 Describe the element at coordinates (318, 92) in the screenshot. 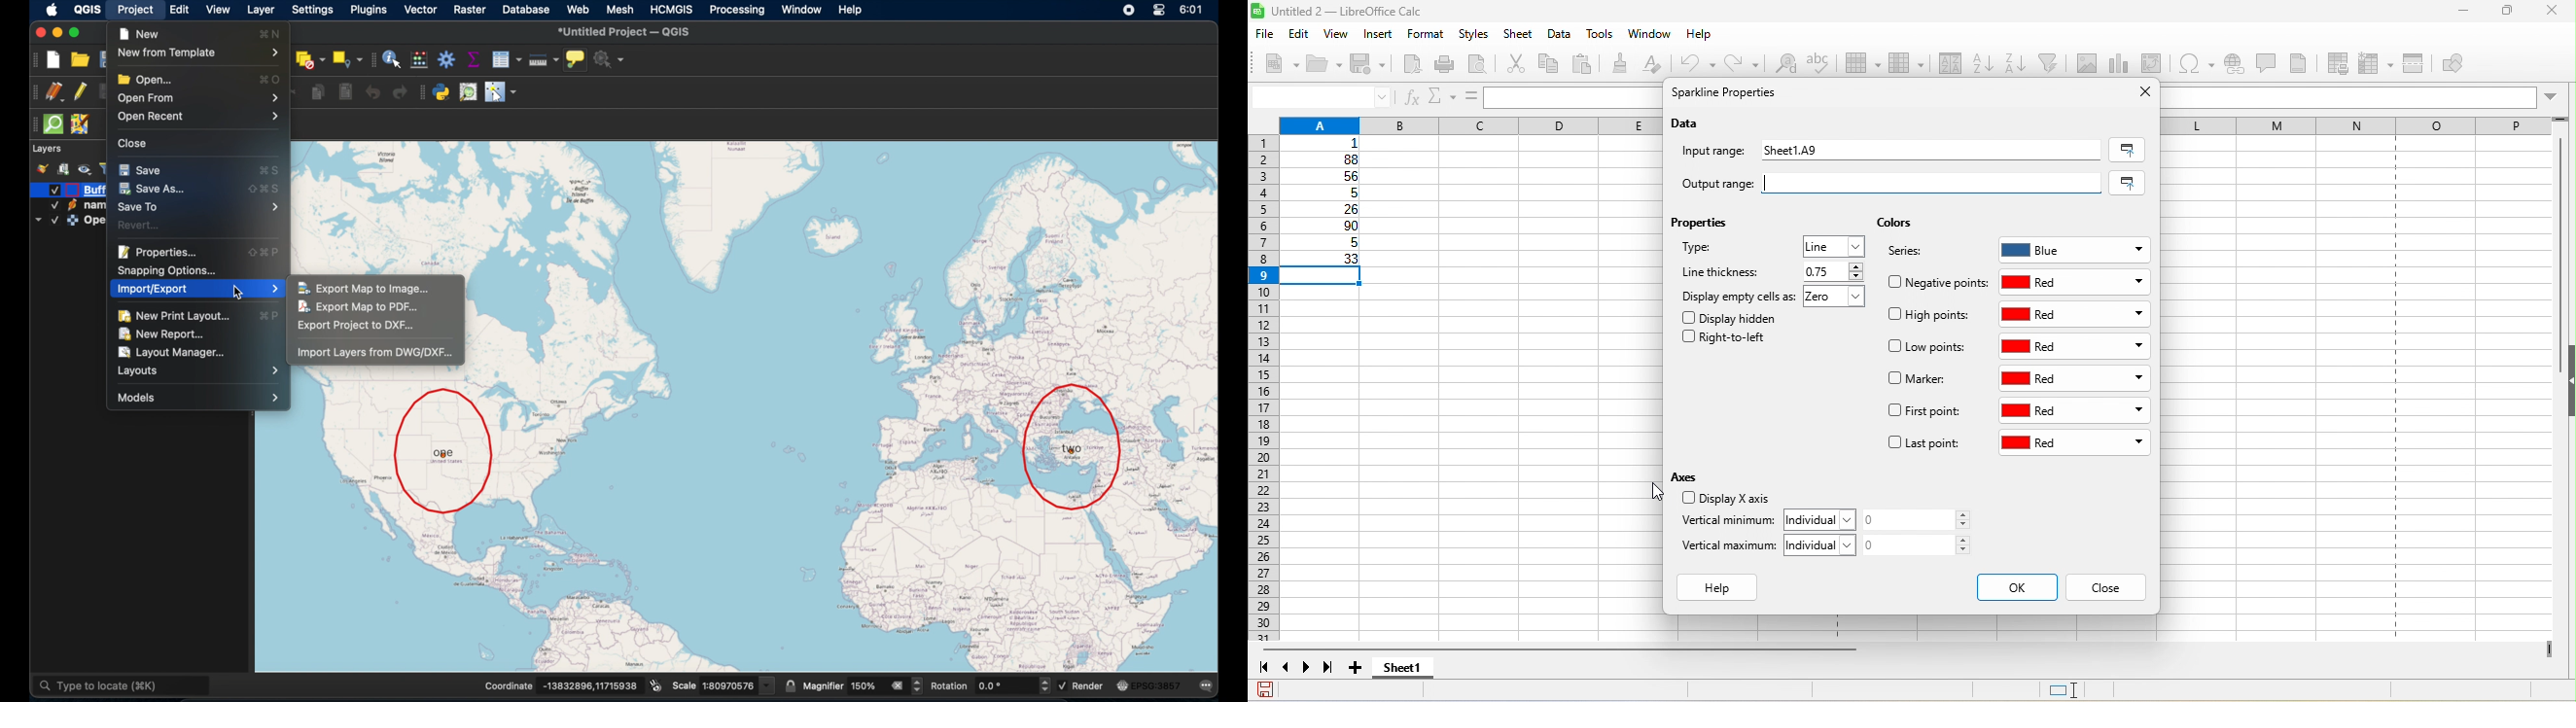

I see `copy features` at that location.